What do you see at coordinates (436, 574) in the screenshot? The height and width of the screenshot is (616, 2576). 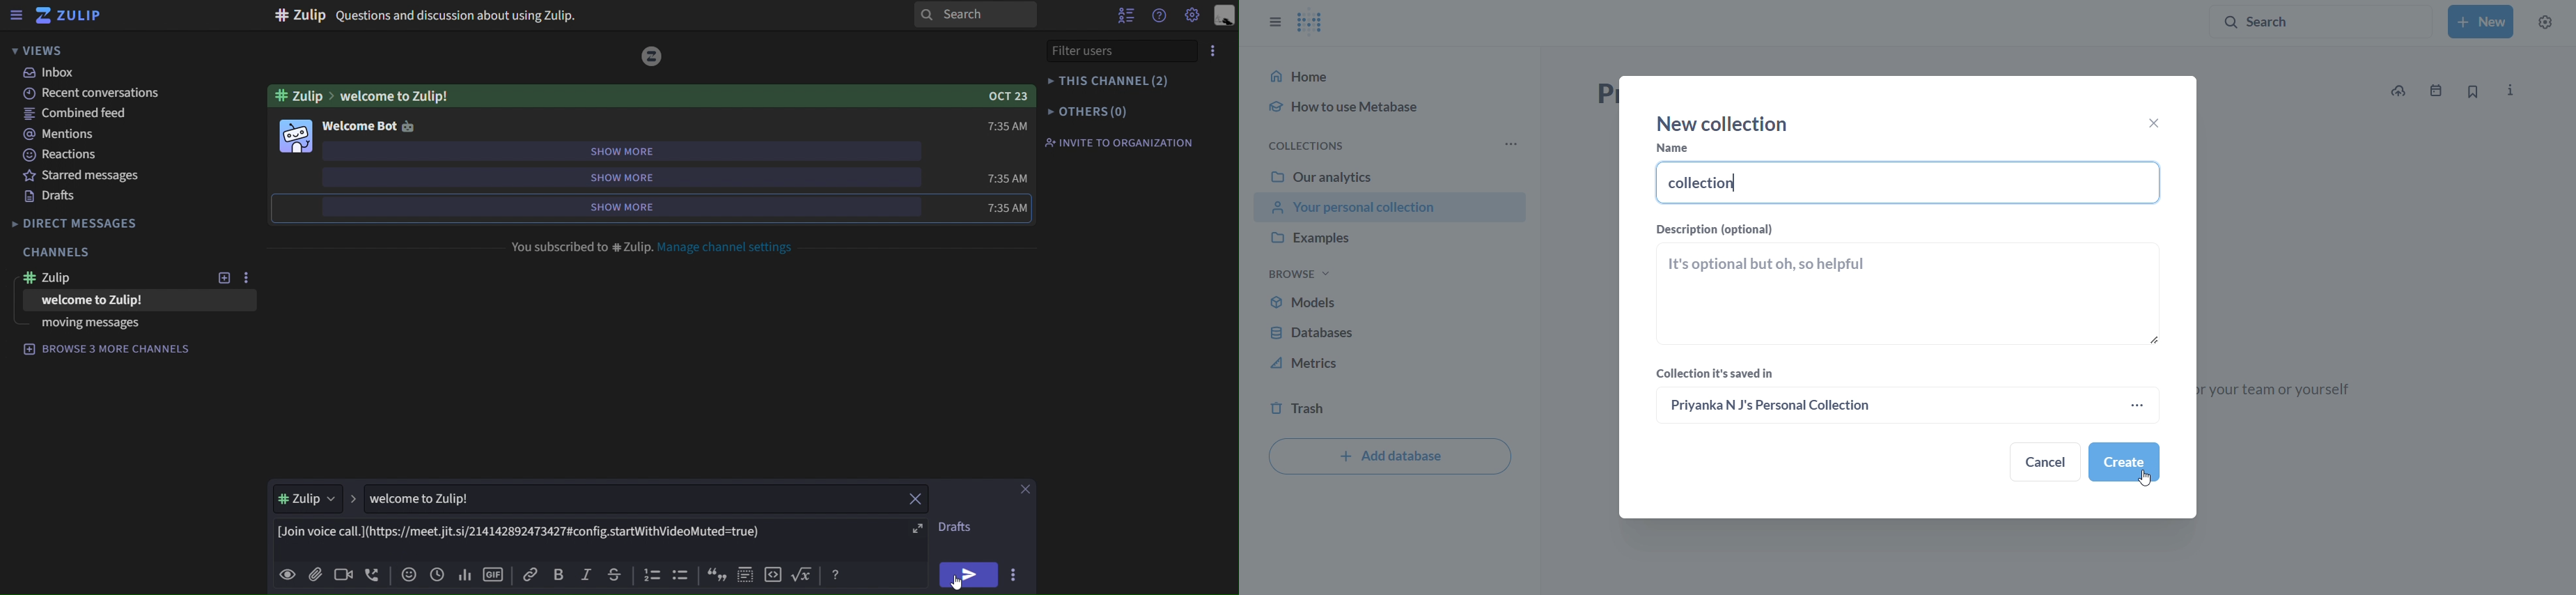 I see `add global time` at bounding box center [436, 574].